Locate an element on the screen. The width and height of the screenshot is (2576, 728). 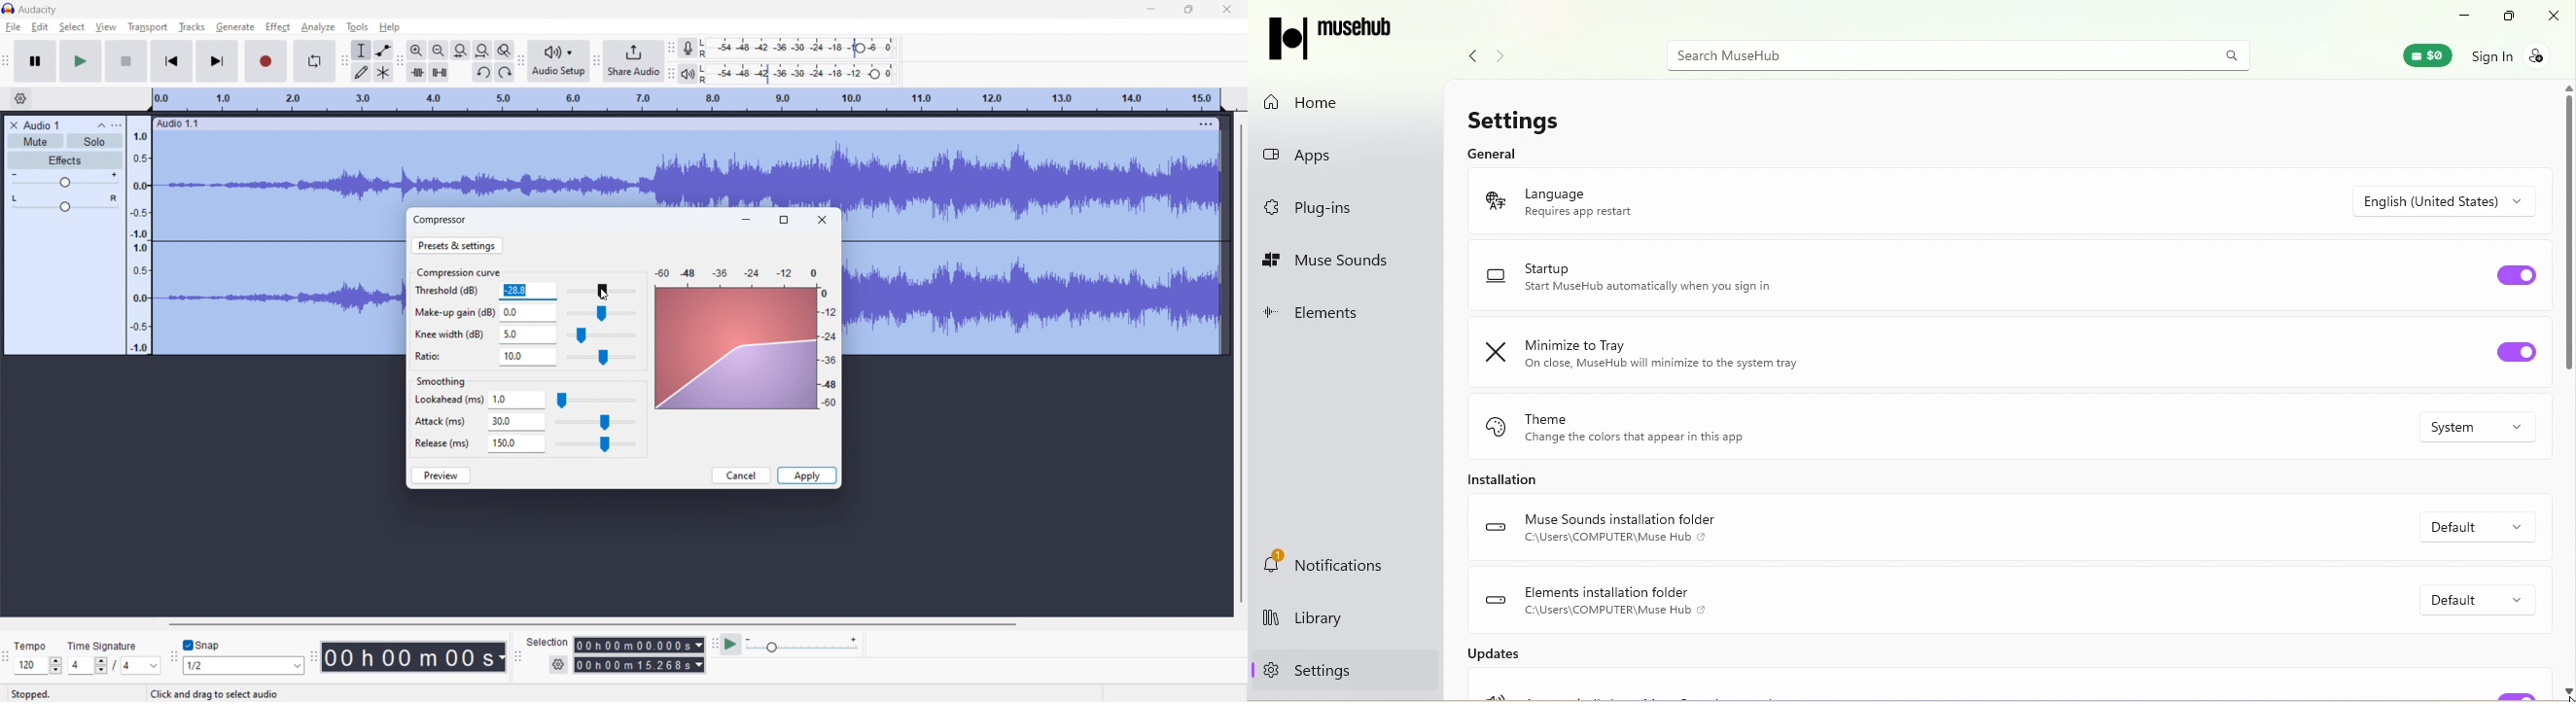
ratio slider is located at coordinates (601, 358).